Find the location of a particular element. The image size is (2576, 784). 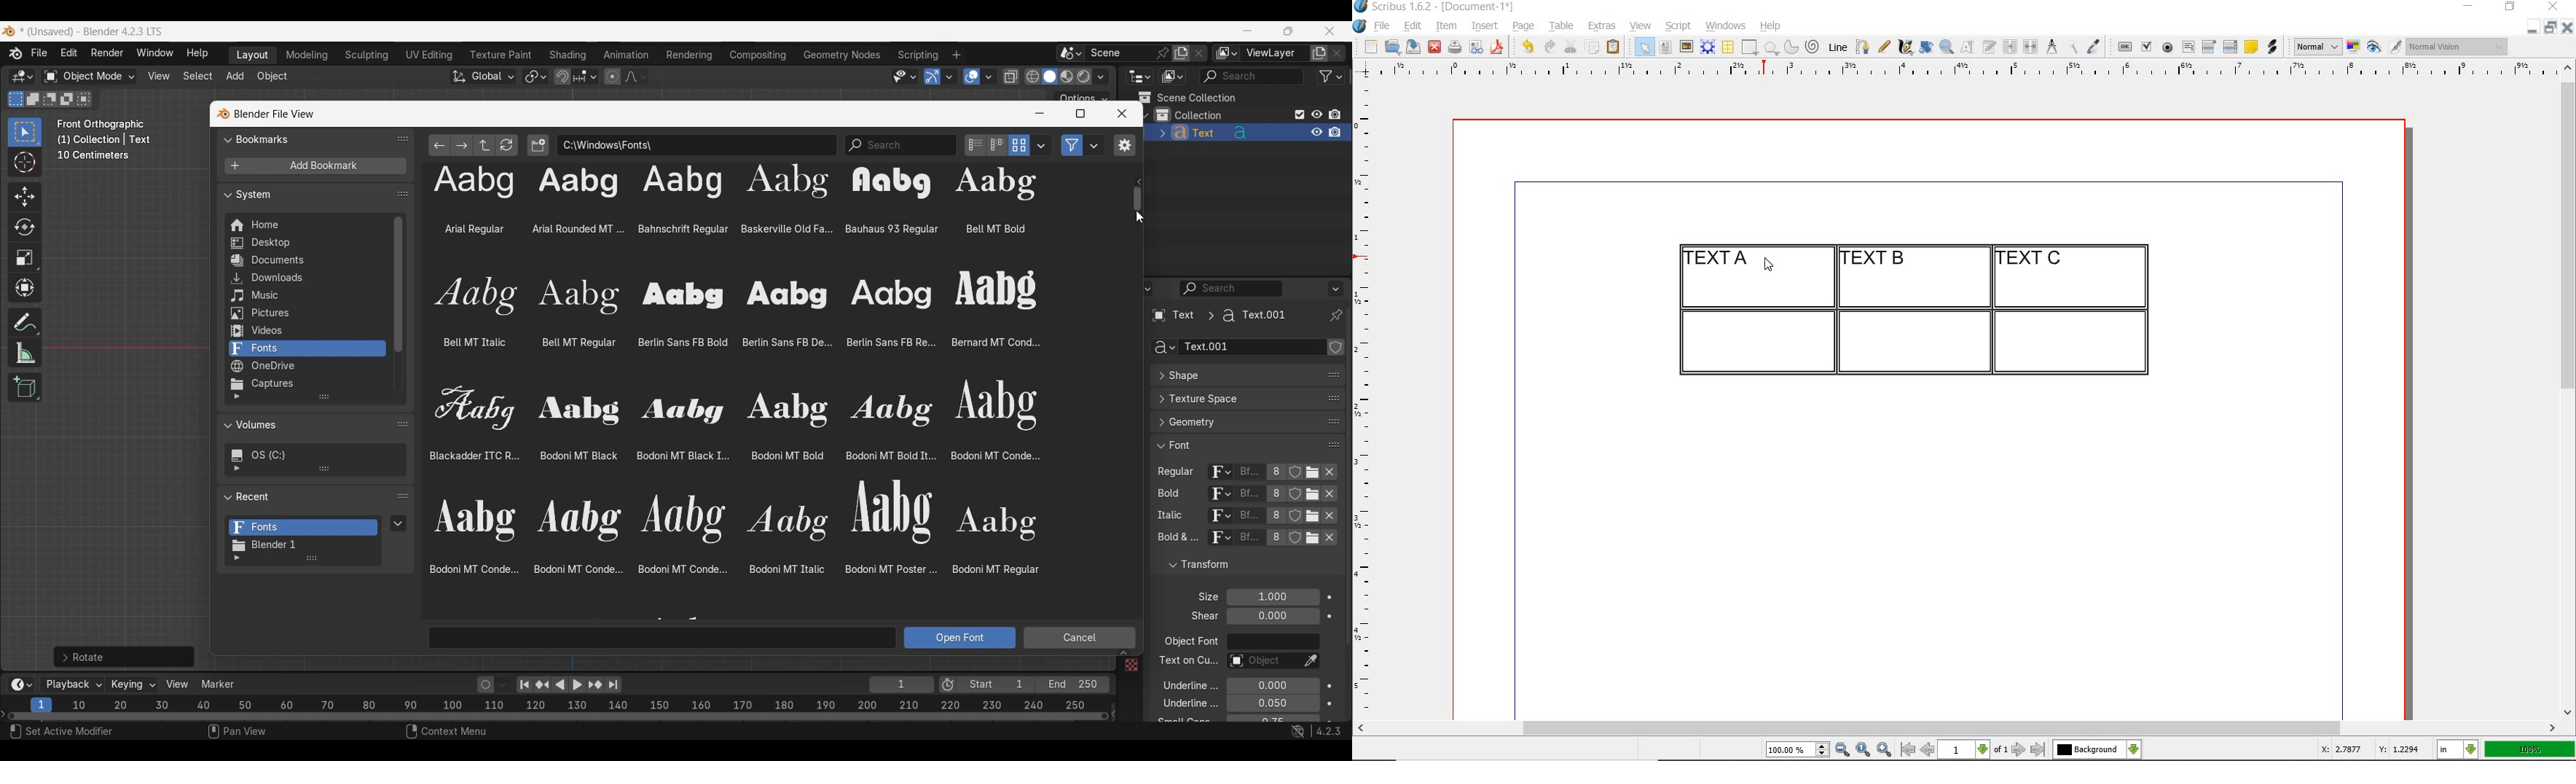

cursor is located at coordinates (1768, 264).